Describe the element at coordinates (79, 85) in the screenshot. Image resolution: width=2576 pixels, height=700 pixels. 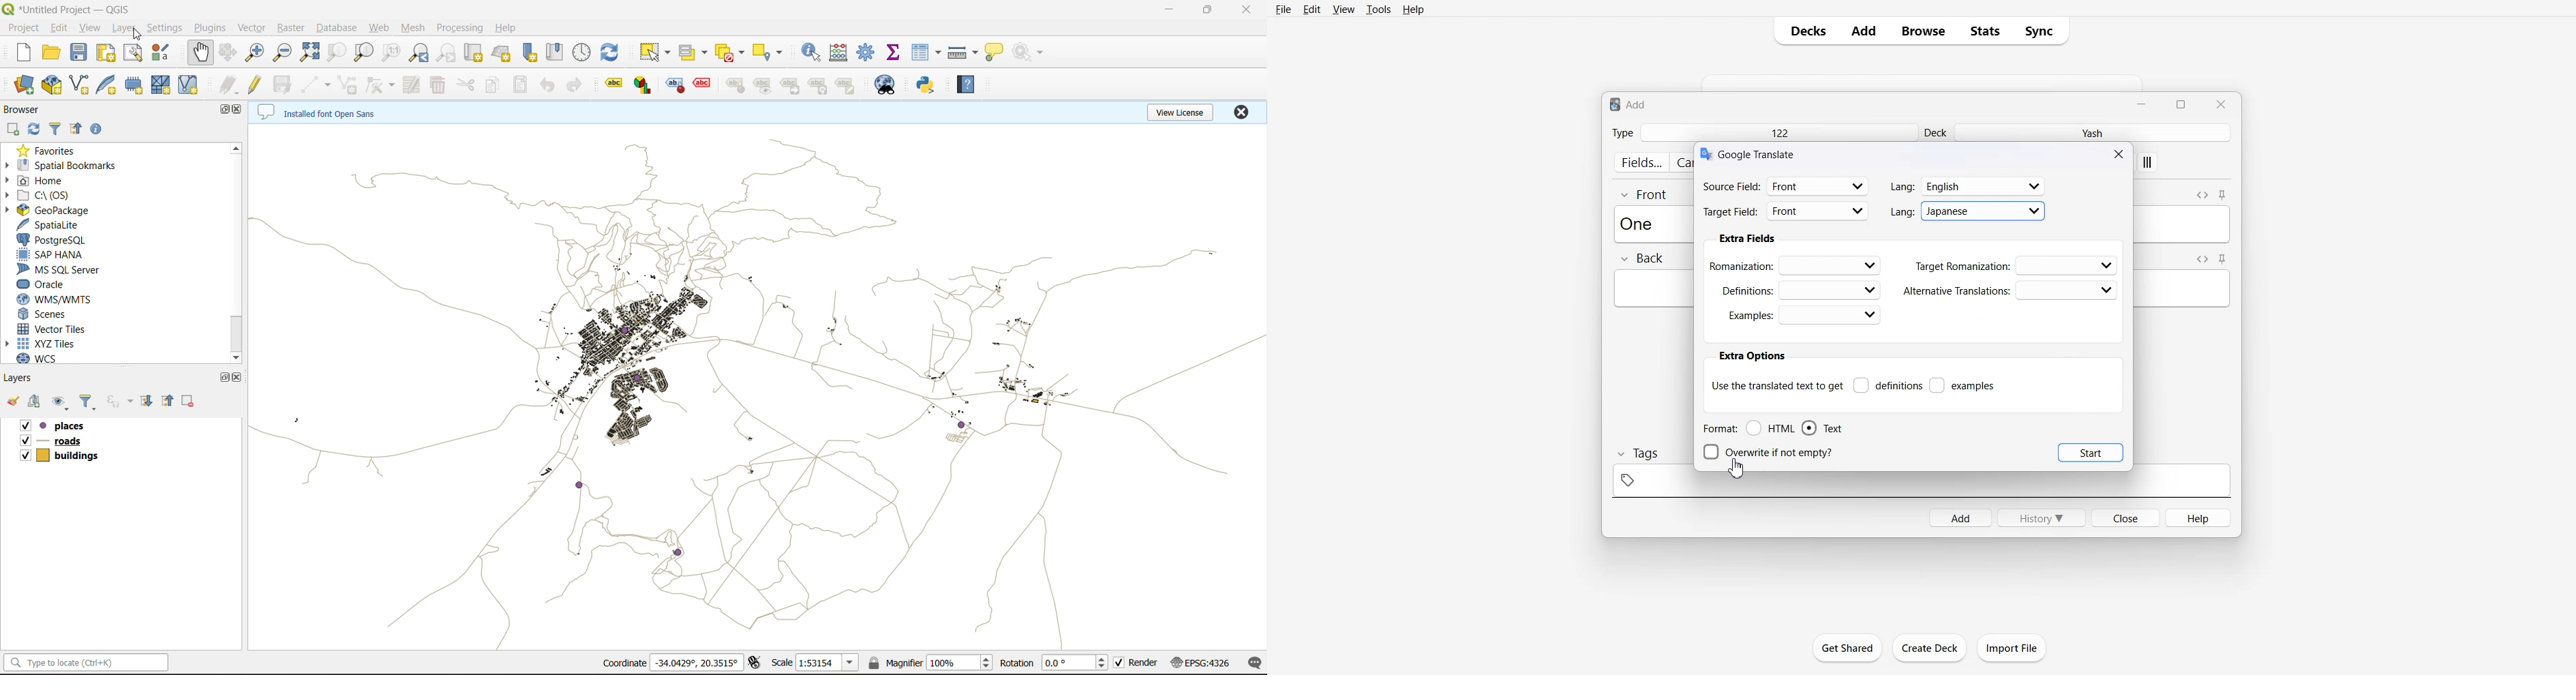
I see `new shapefile` at that location.